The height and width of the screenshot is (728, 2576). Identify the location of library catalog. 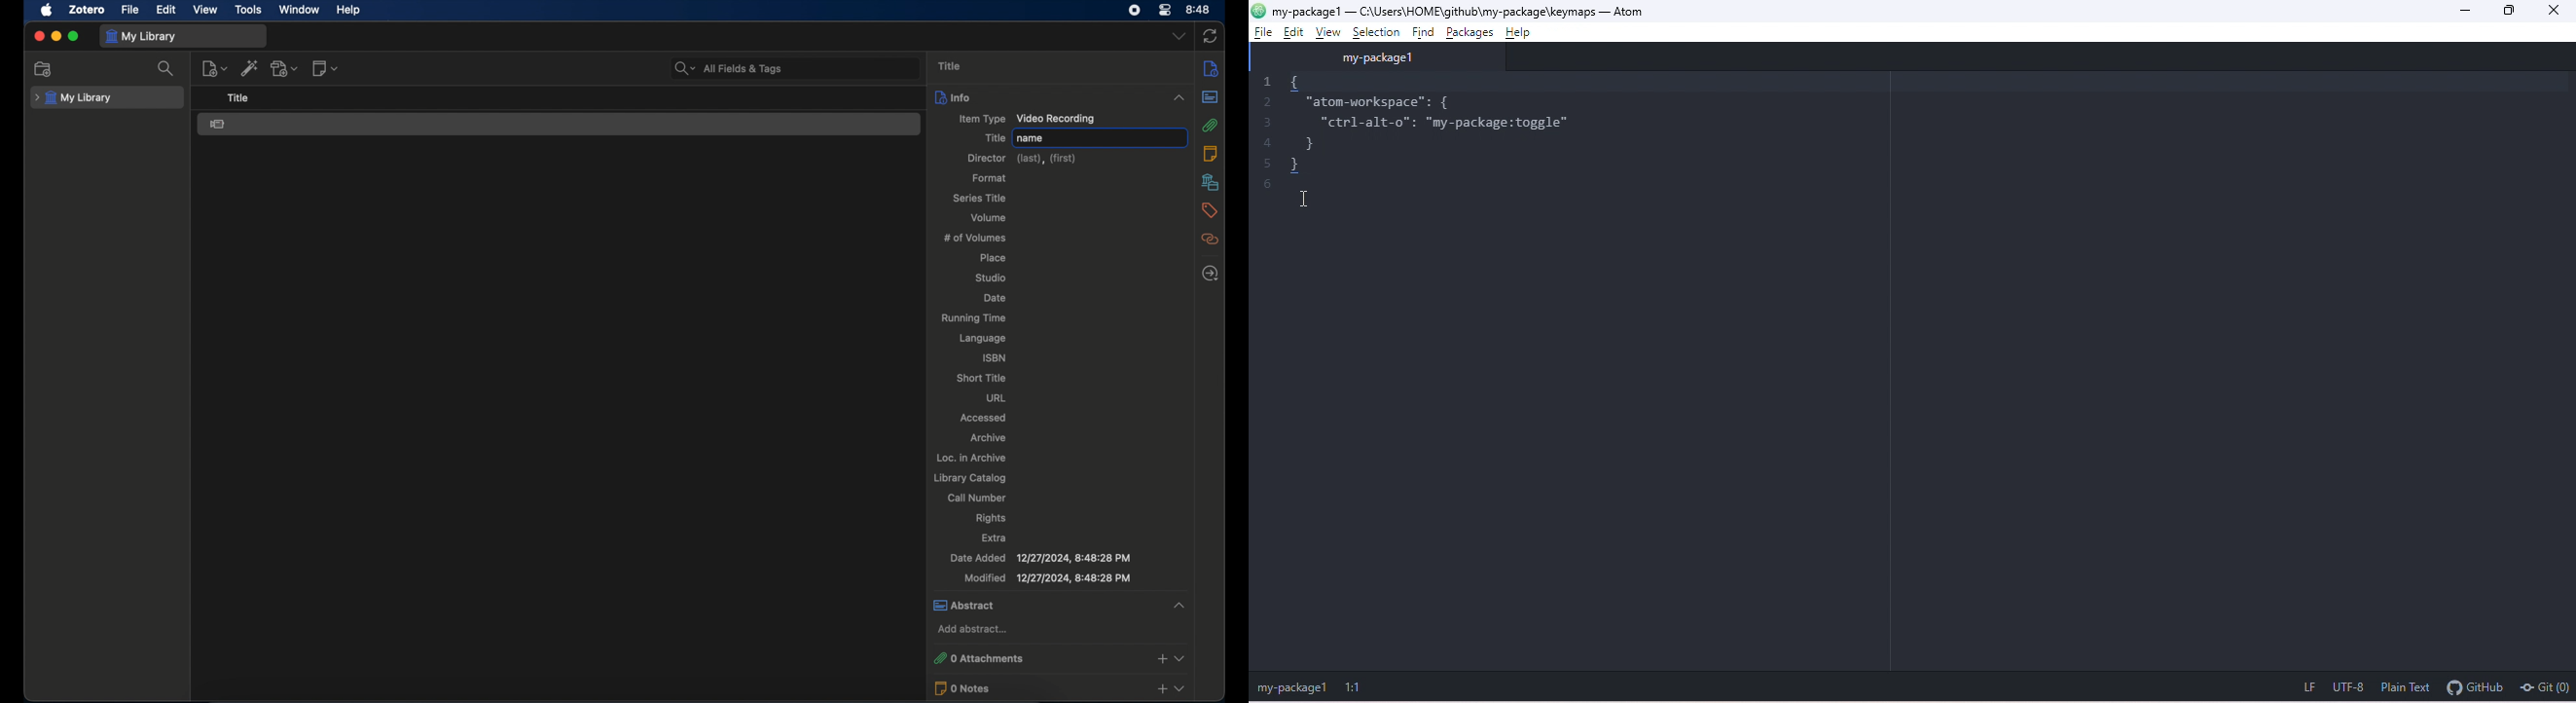
(973, 478).